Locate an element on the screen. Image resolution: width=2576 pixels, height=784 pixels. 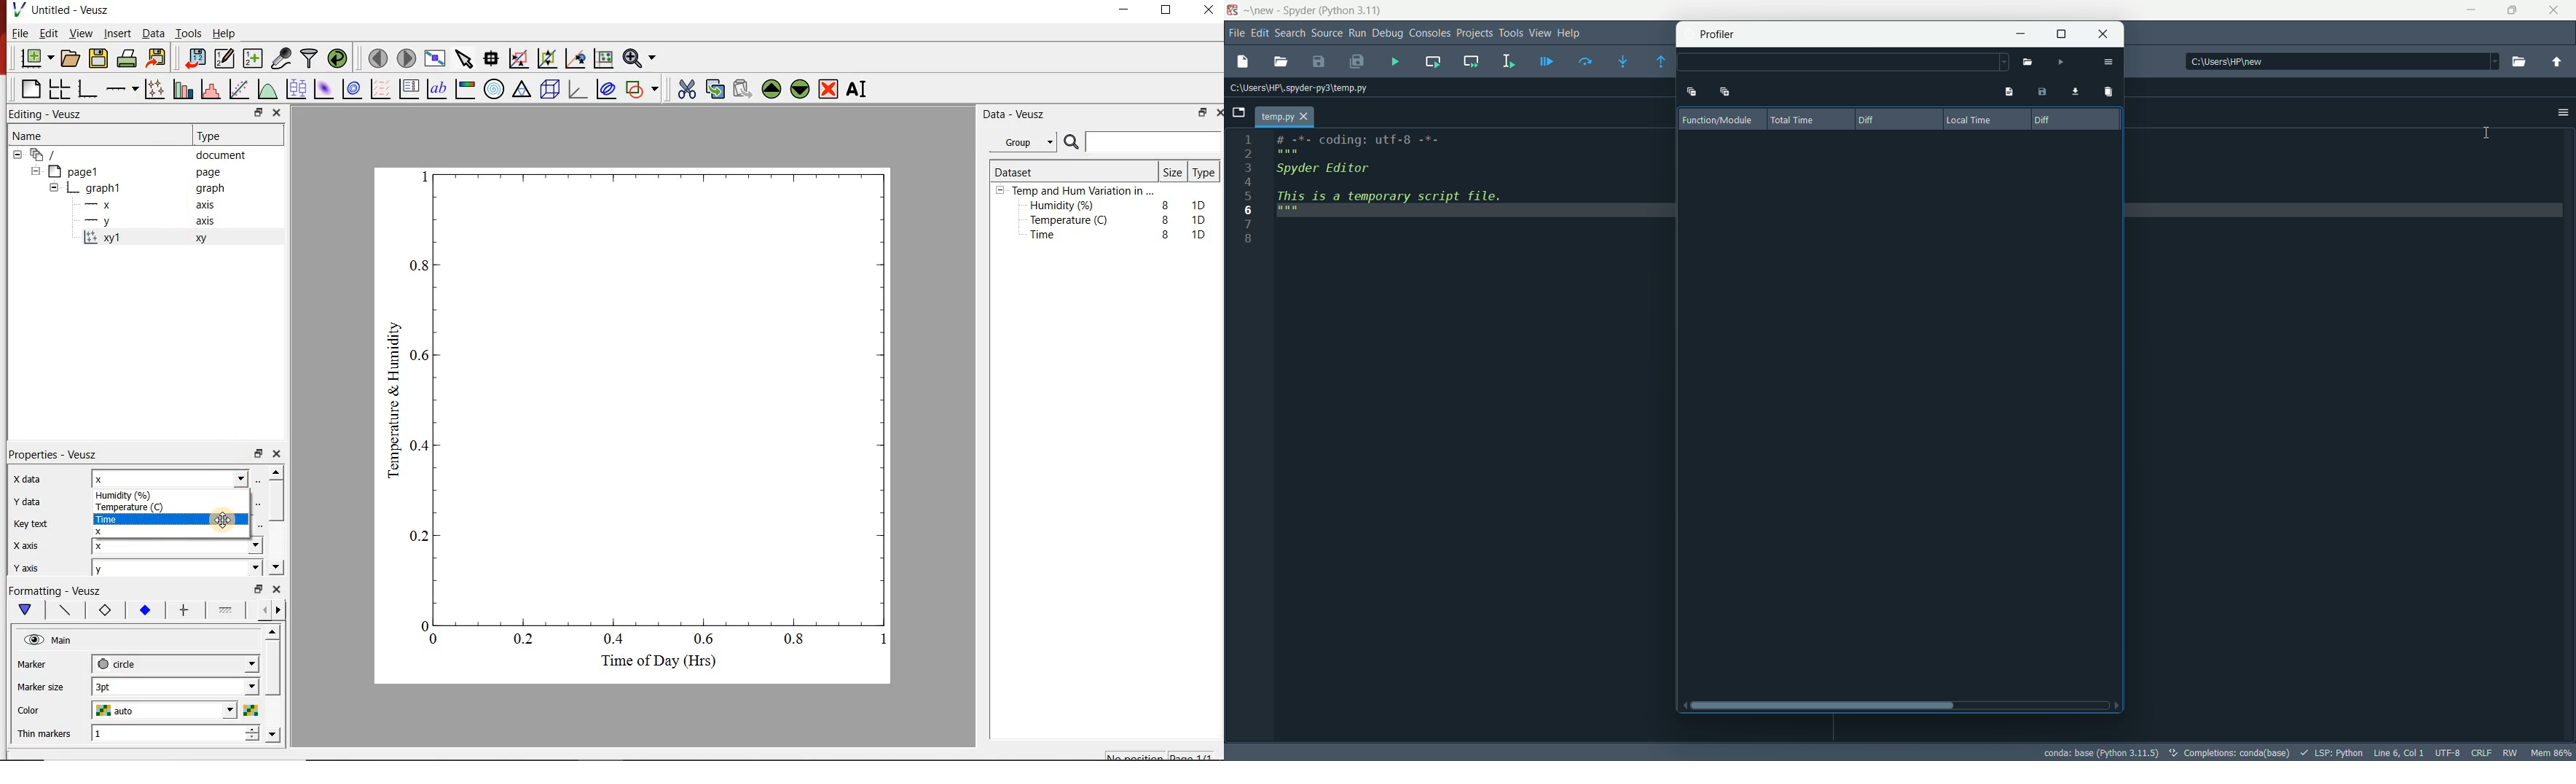
save all files is located at coordinates (1357, 63).